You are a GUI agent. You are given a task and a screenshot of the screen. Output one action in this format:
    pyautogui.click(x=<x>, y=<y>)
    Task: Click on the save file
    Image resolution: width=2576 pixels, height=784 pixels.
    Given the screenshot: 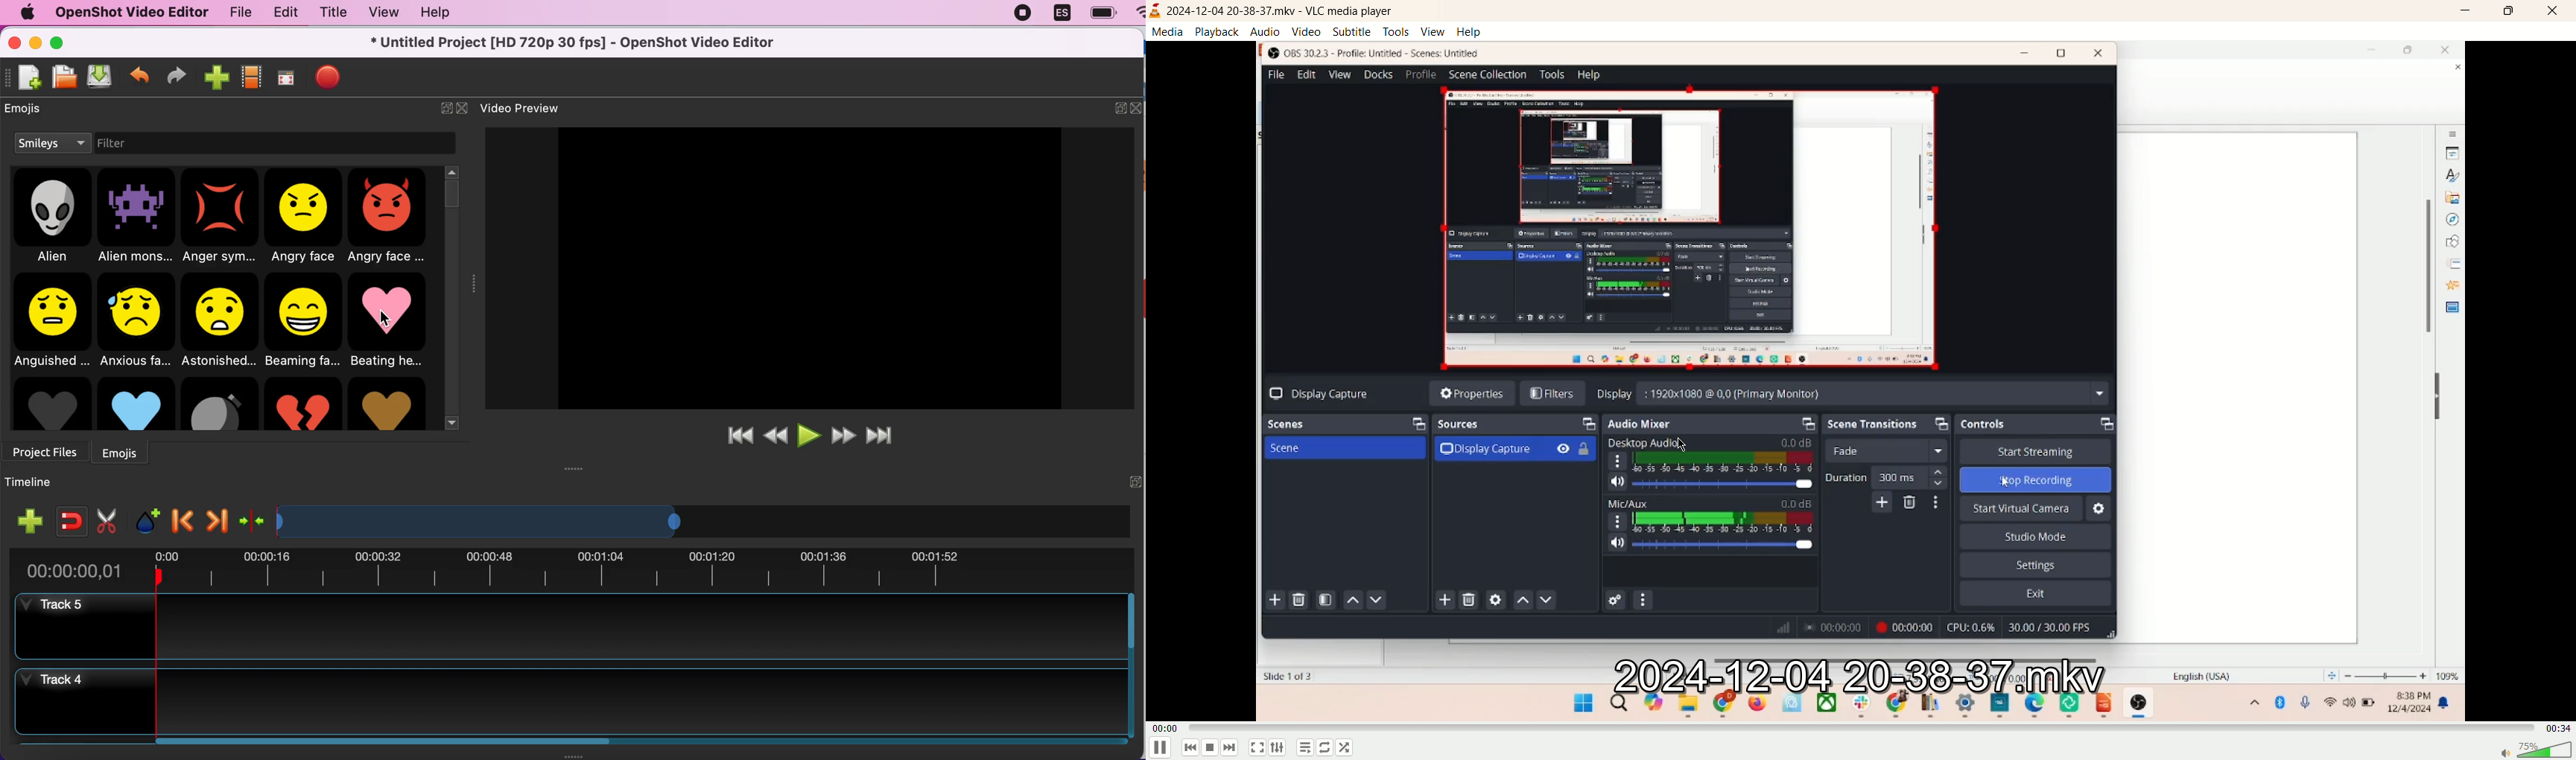 What is the action you would take?
    pyautogui.click(x=100, y=77)
    